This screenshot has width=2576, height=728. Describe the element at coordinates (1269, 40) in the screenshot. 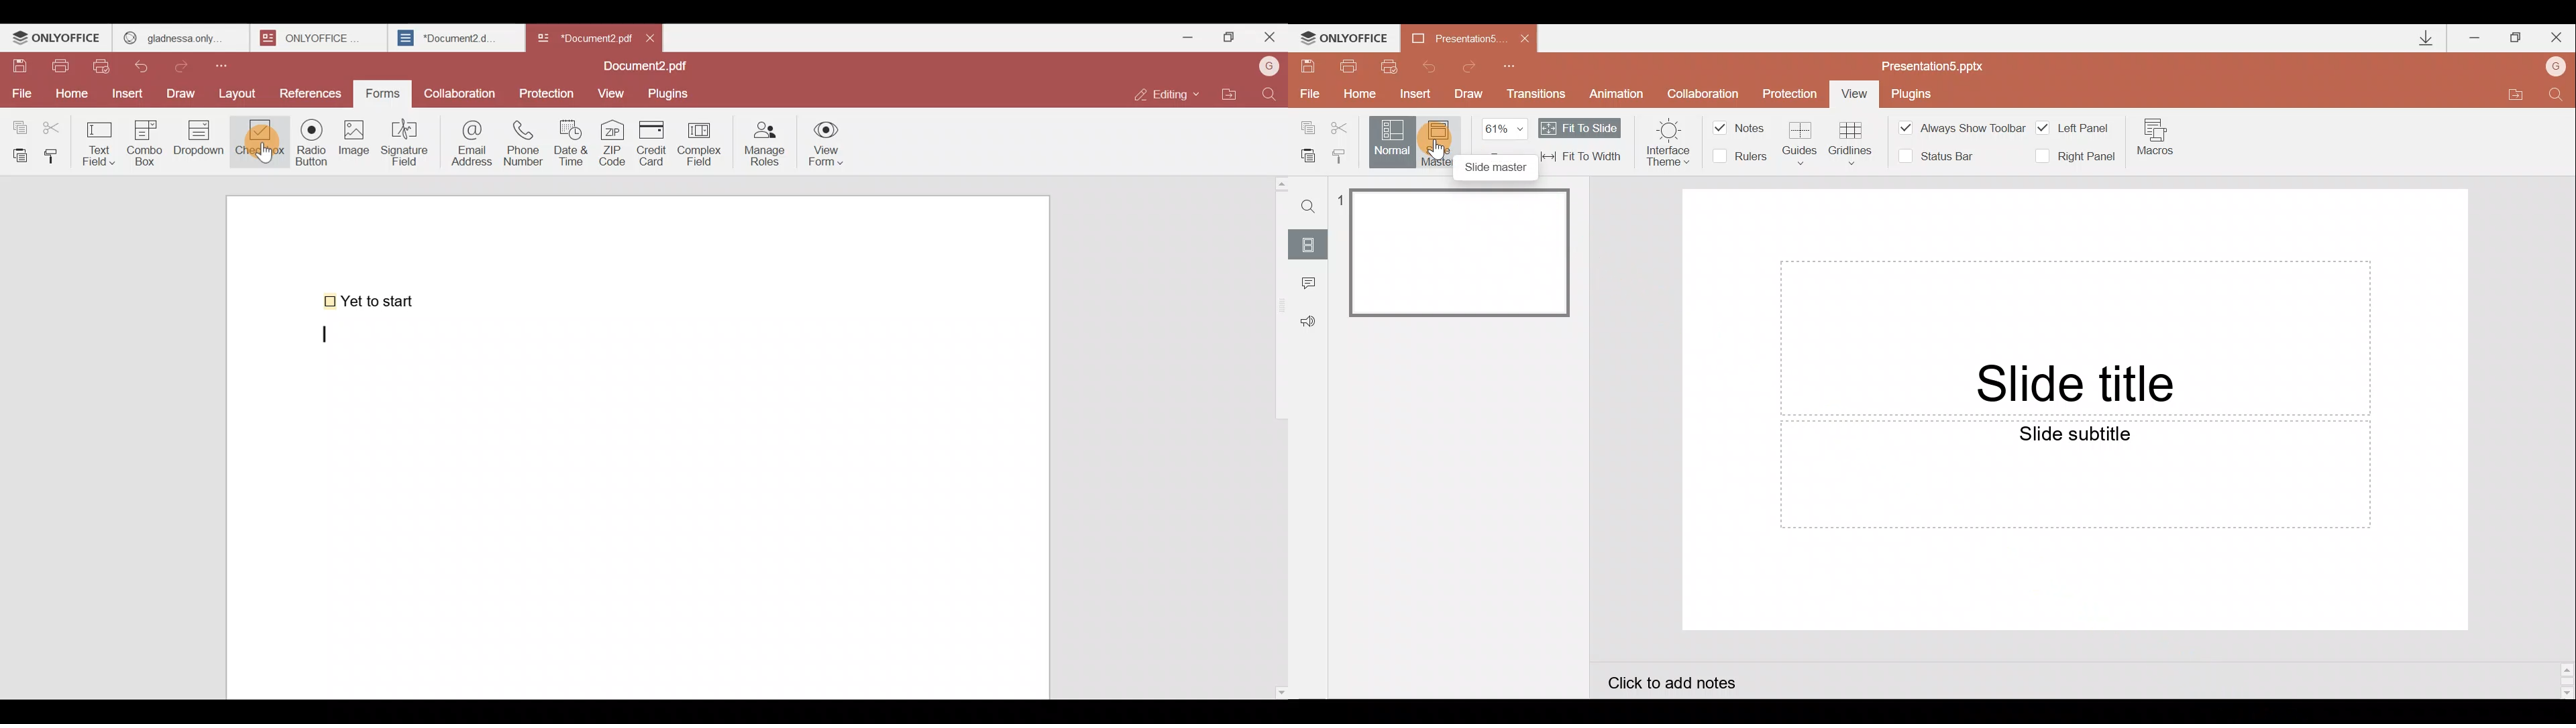

I see `Close` at that location.